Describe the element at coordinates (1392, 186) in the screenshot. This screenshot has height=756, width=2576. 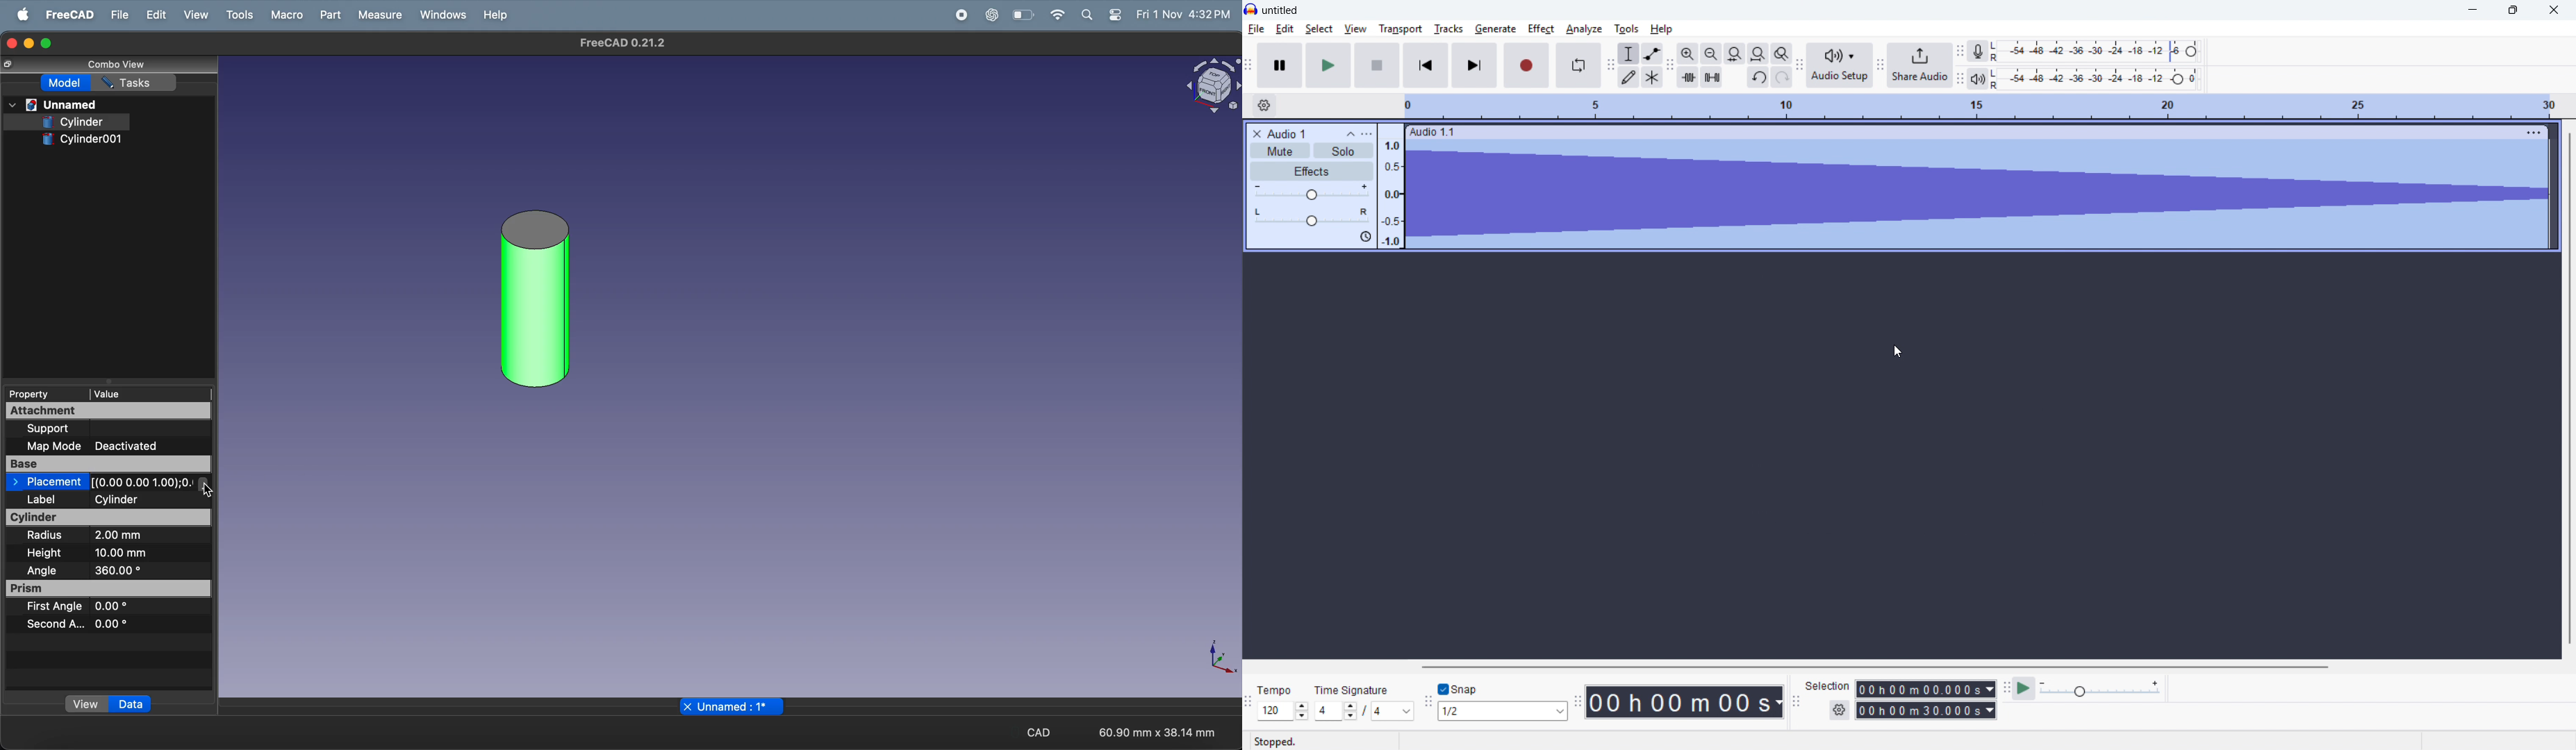
I see `Amplitude` at that location.